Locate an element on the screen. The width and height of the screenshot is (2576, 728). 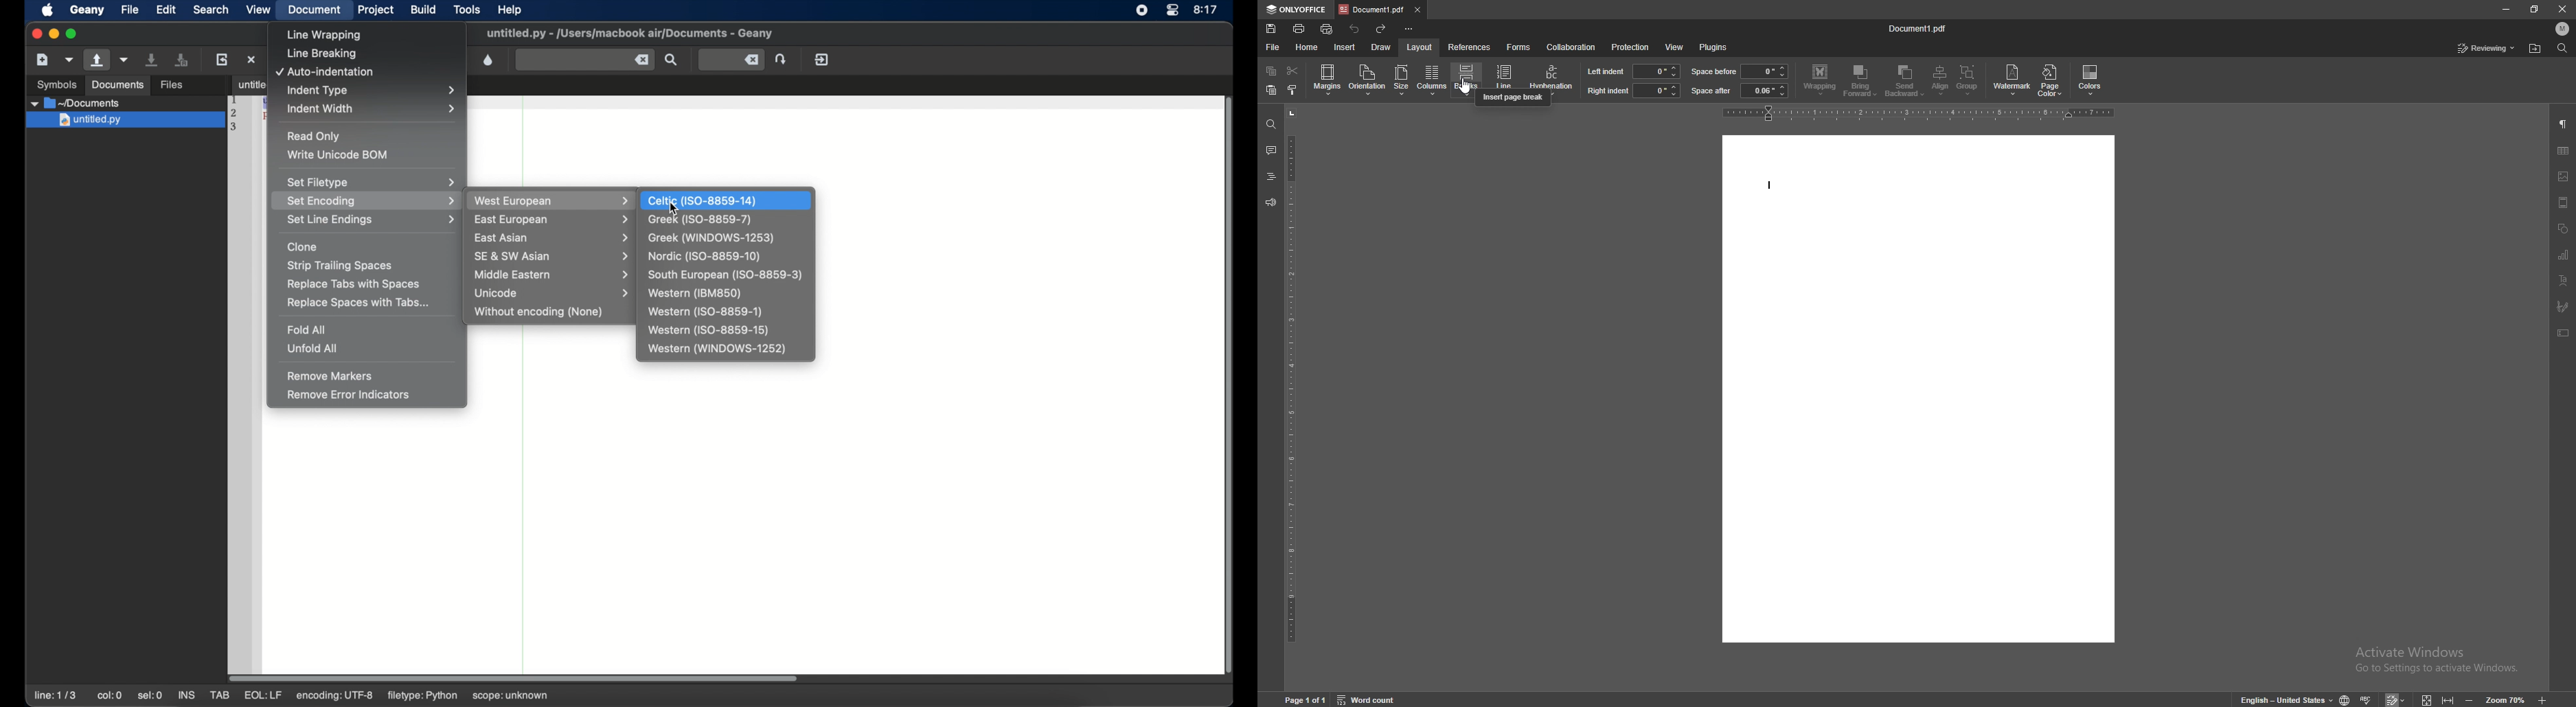
page 1 of 1 is located at coordinates (1301, 699).